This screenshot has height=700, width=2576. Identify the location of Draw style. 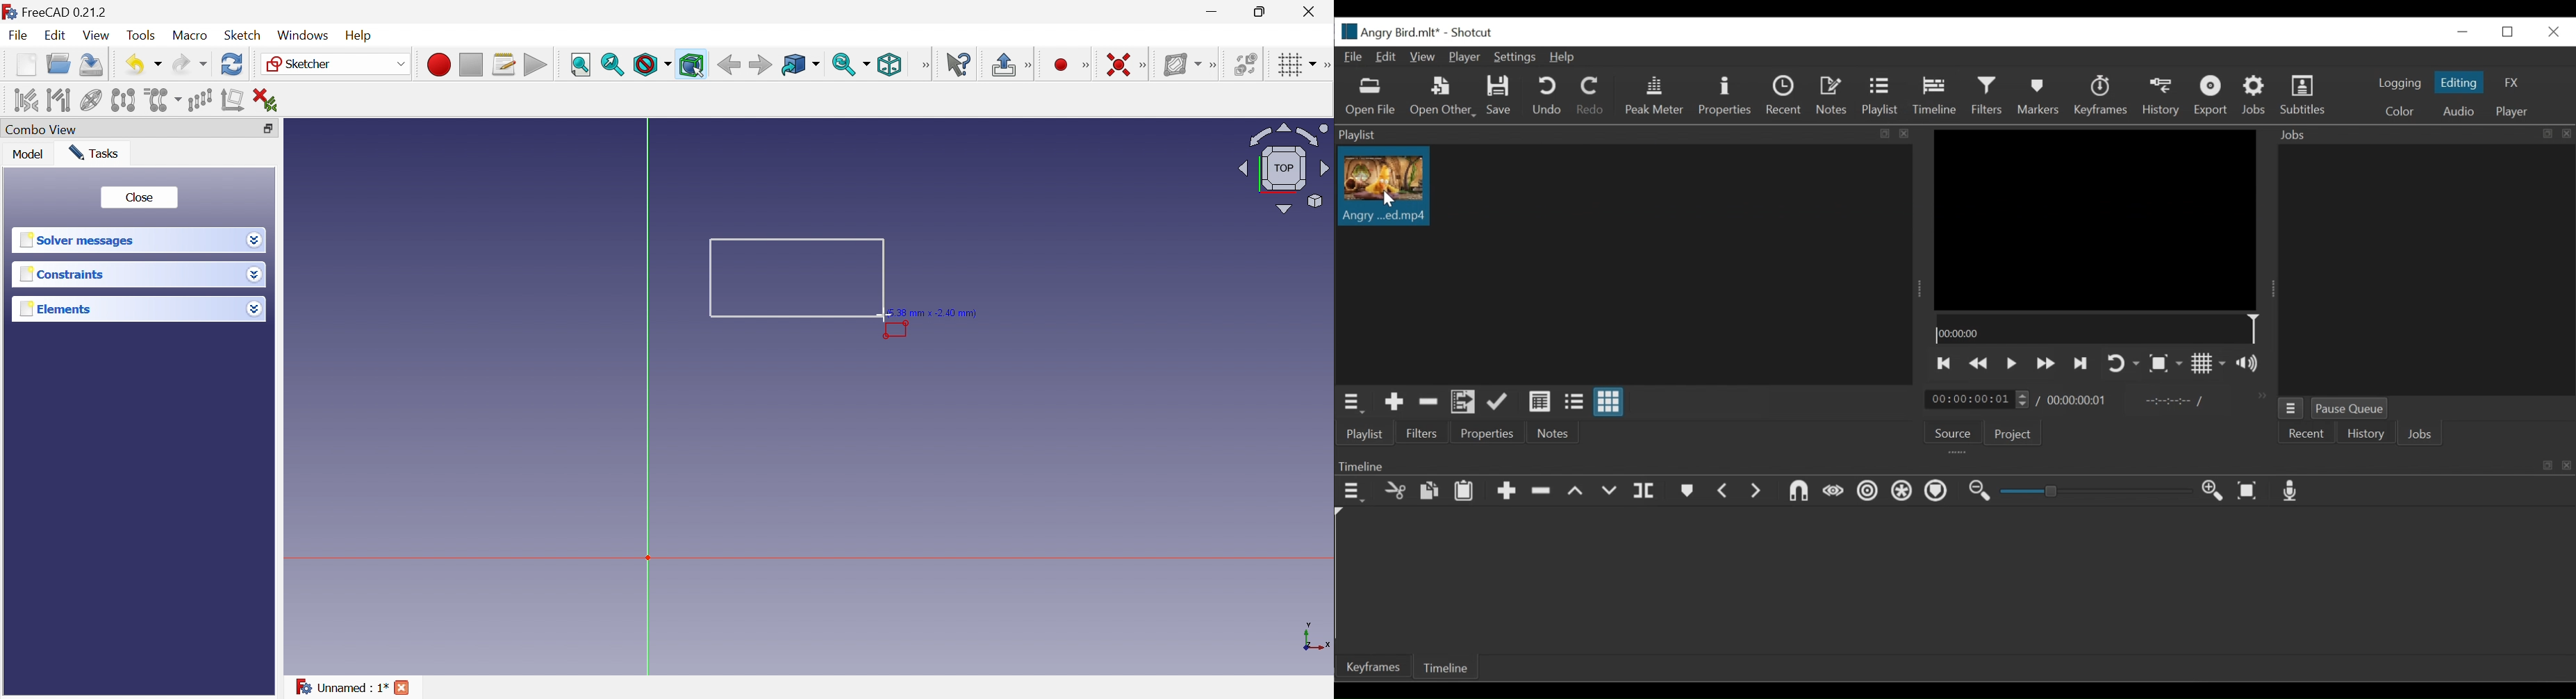
(652, 64).